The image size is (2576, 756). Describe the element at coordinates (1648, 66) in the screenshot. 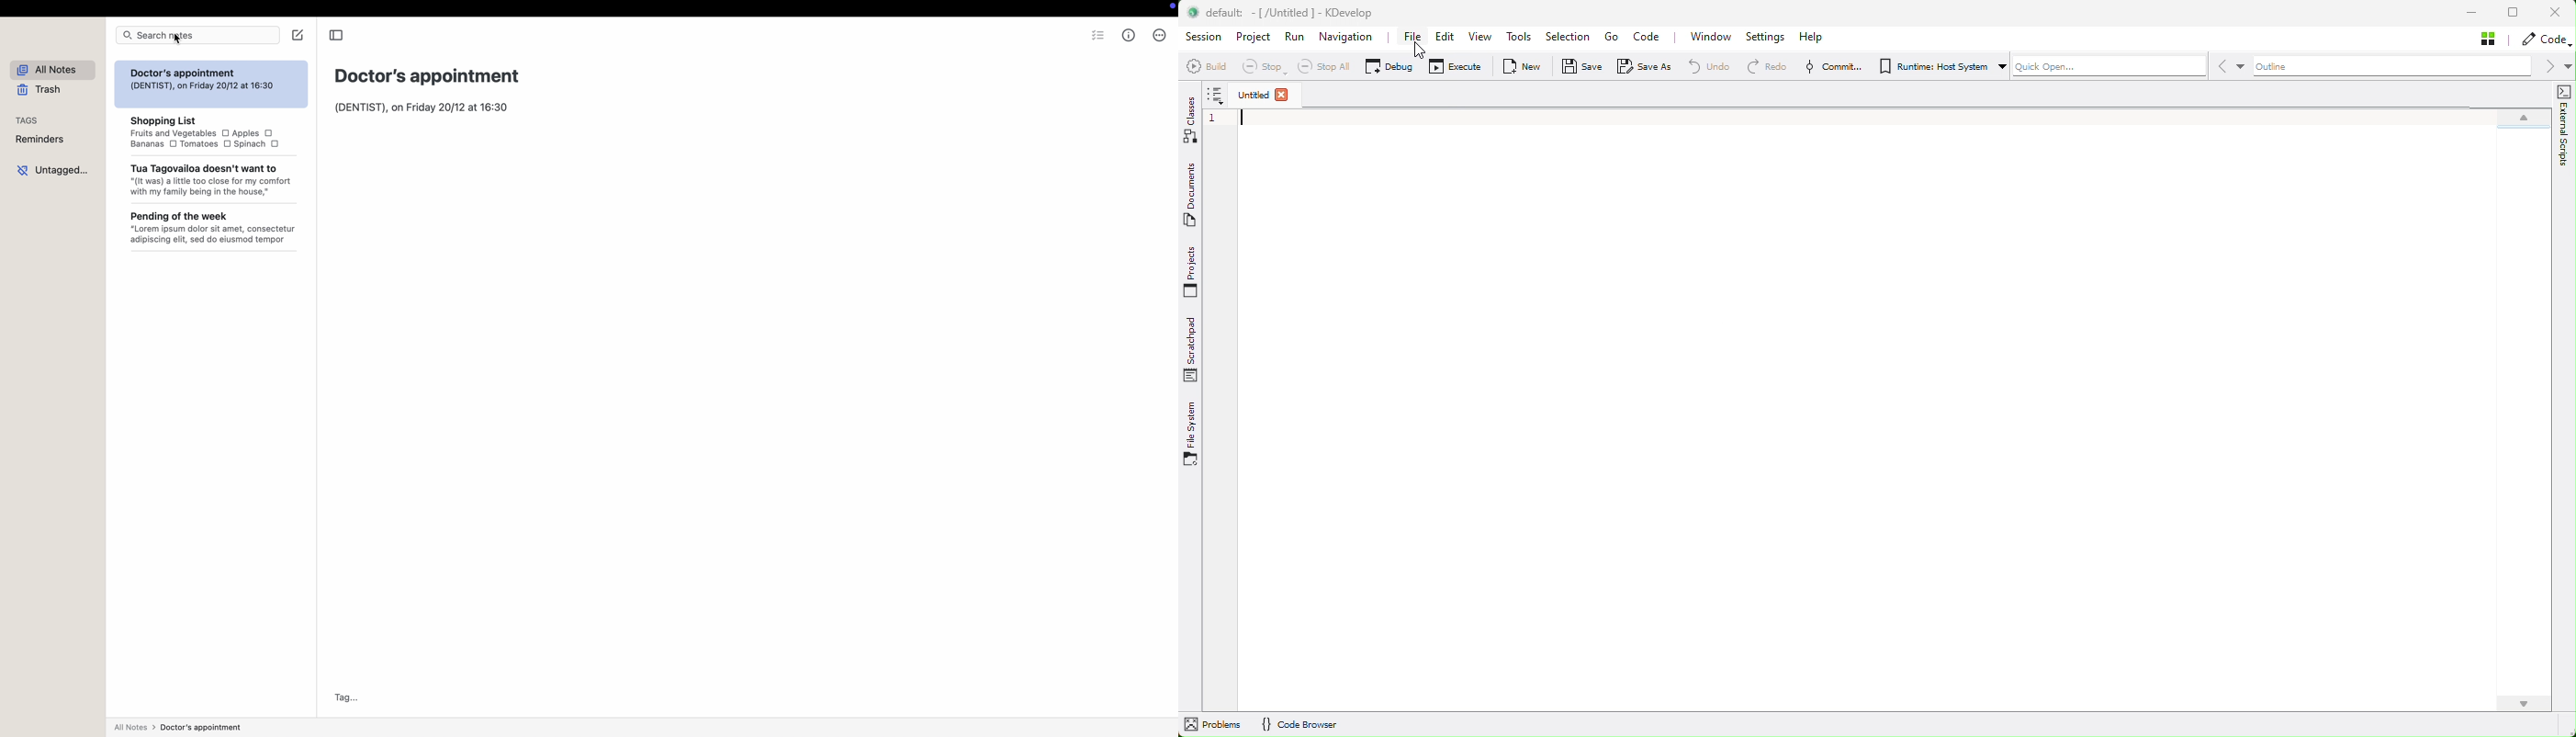

I see `Save as` at that location.